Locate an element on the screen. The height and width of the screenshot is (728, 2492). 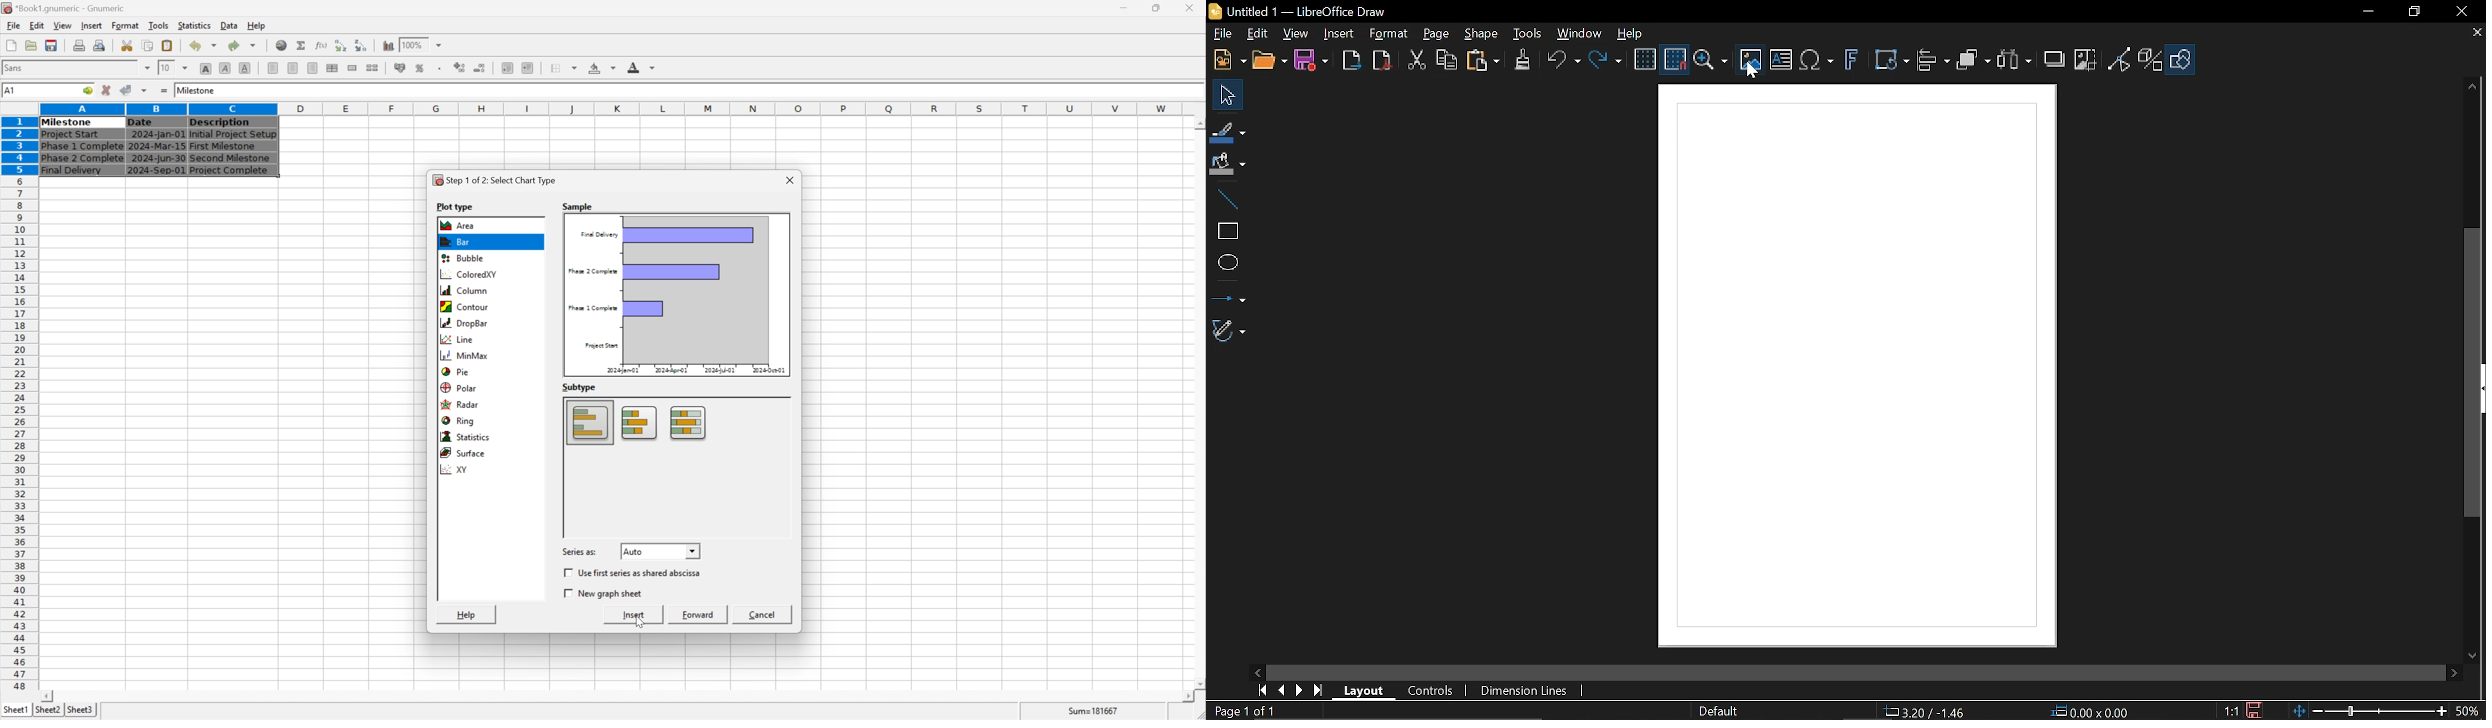
Restore down is located at coordinates (2411, 11).